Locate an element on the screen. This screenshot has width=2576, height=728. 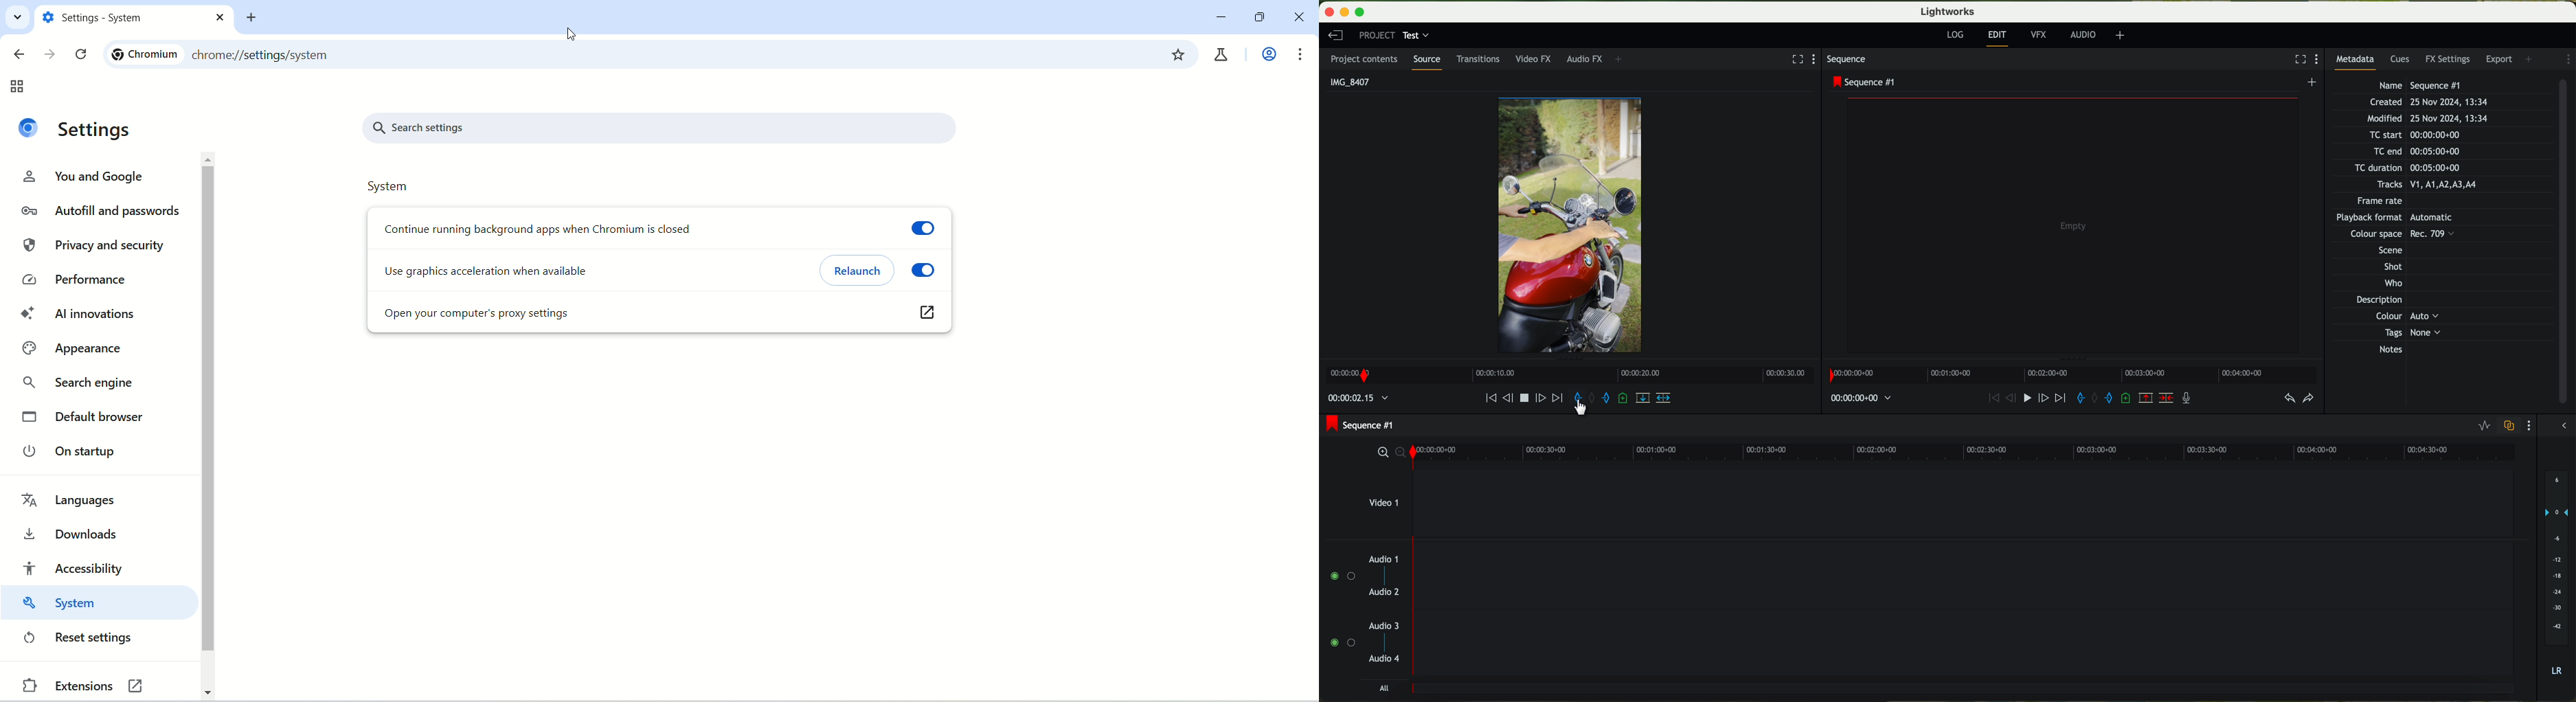
show settings menu is located at coordinates (2531, 425).